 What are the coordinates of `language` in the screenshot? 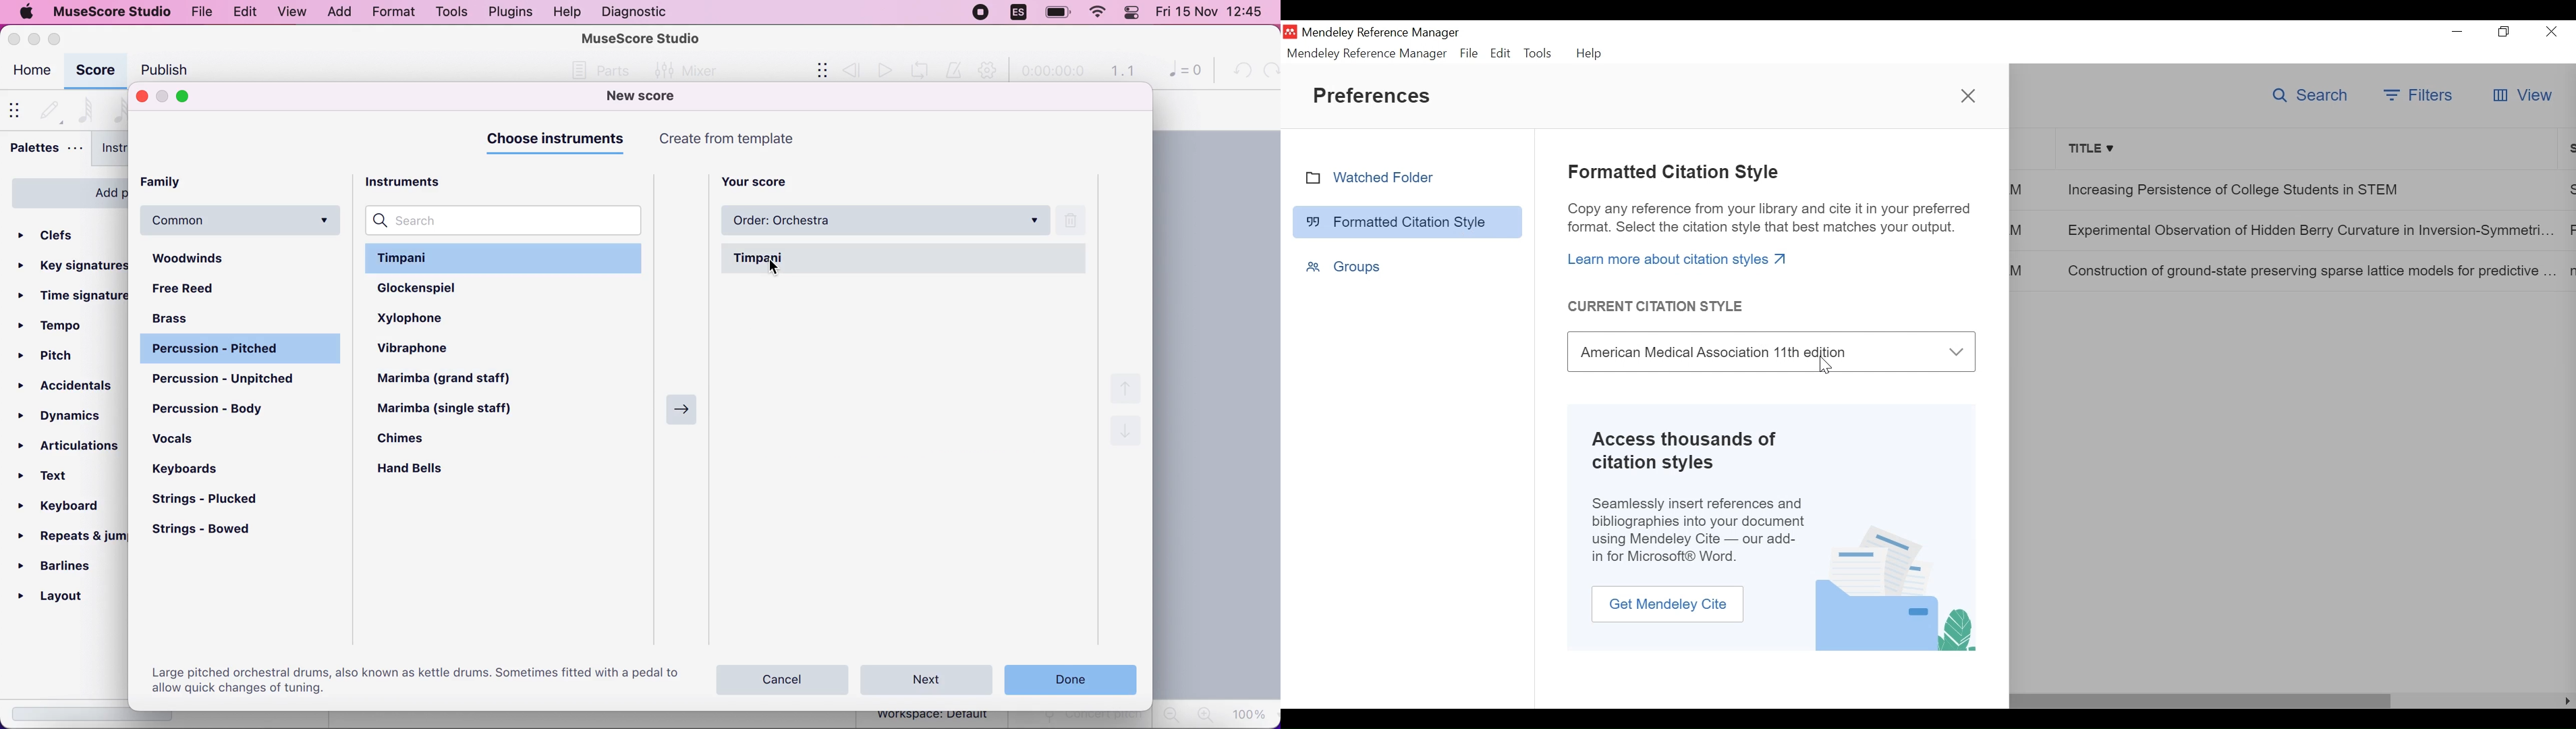 It's located at (1018, 13).